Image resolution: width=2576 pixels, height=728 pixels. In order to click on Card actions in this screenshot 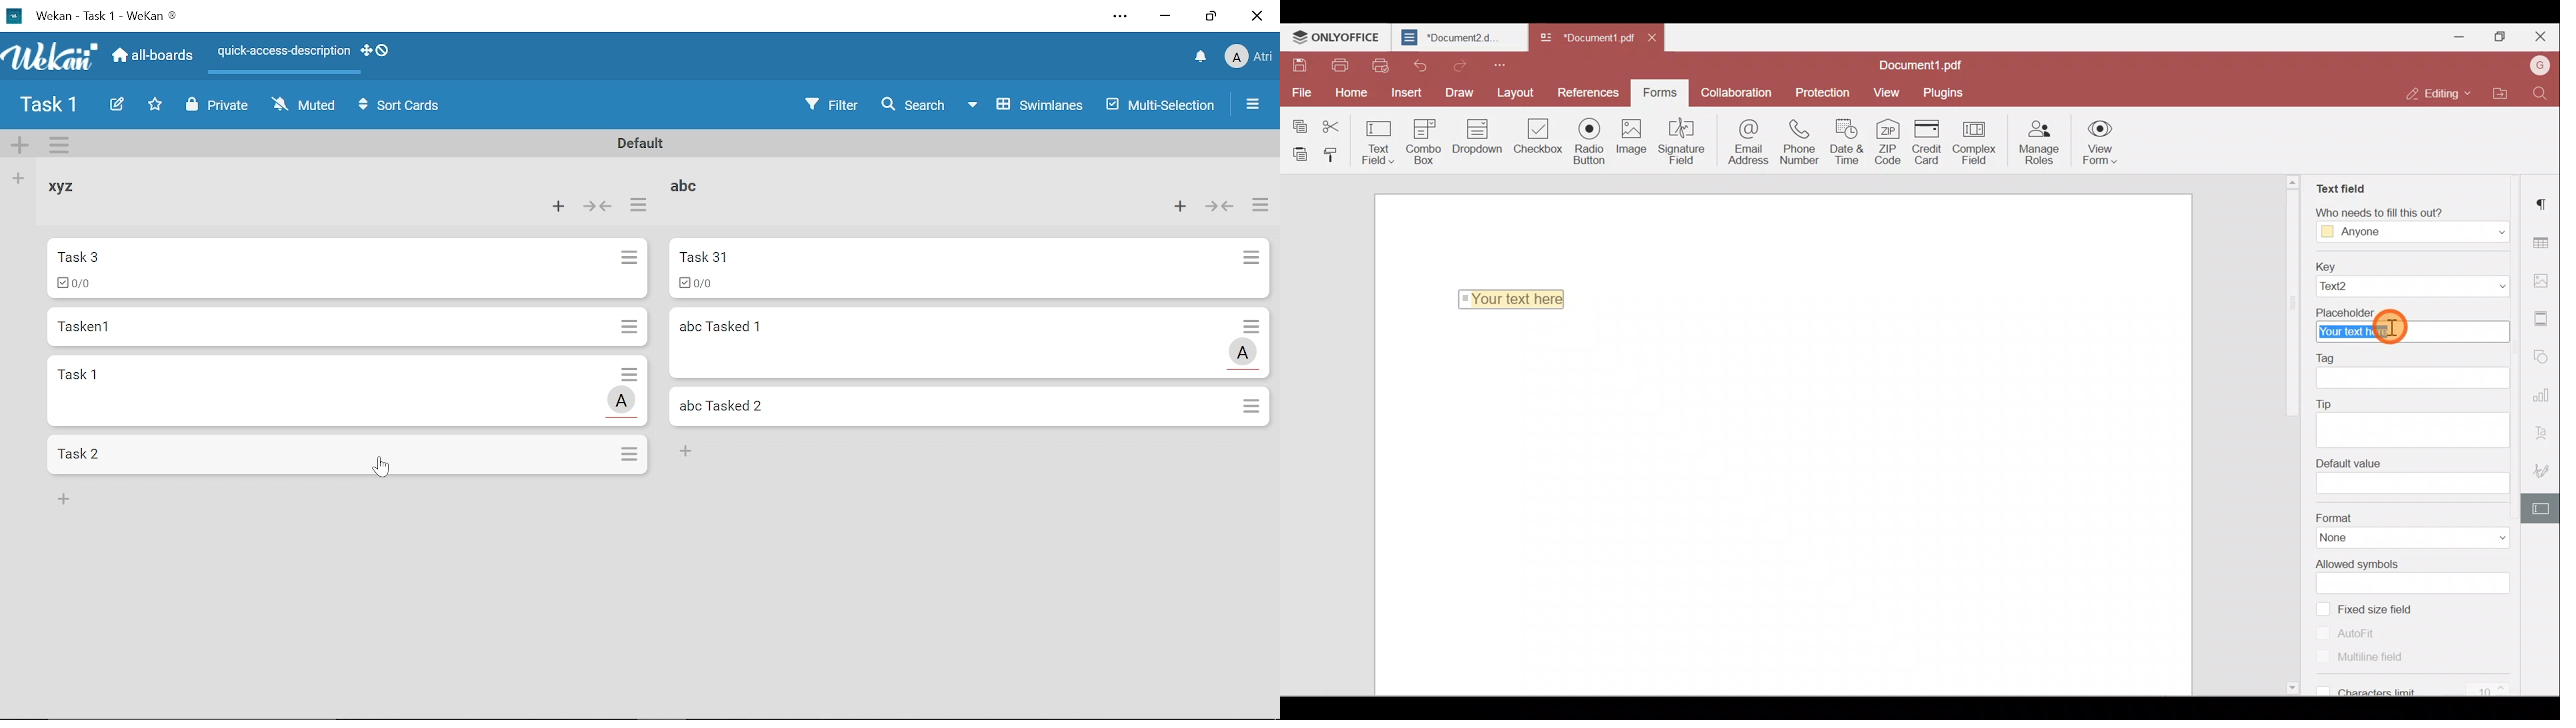, I will do `click(631, 261)`.